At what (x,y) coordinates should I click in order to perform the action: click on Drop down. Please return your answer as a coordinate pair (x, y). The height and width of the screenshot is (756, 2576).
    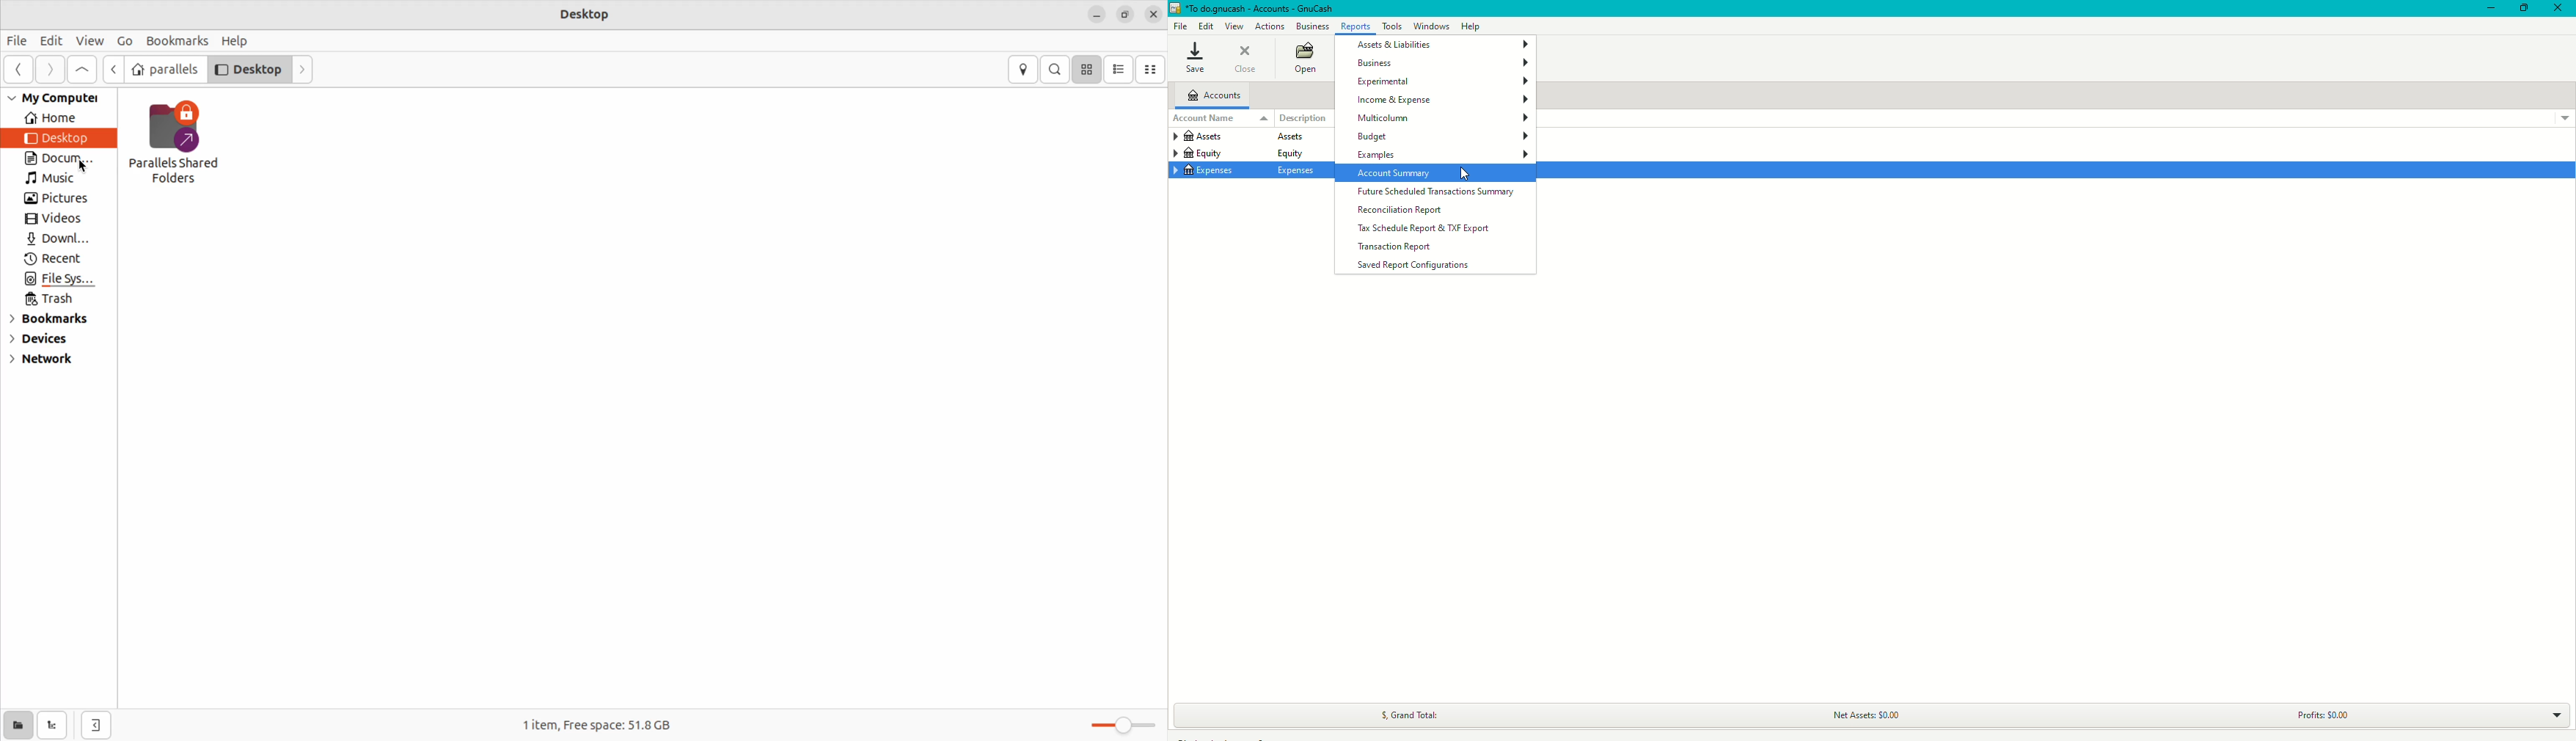
    Looking at the image, I should click on (2562, 117).